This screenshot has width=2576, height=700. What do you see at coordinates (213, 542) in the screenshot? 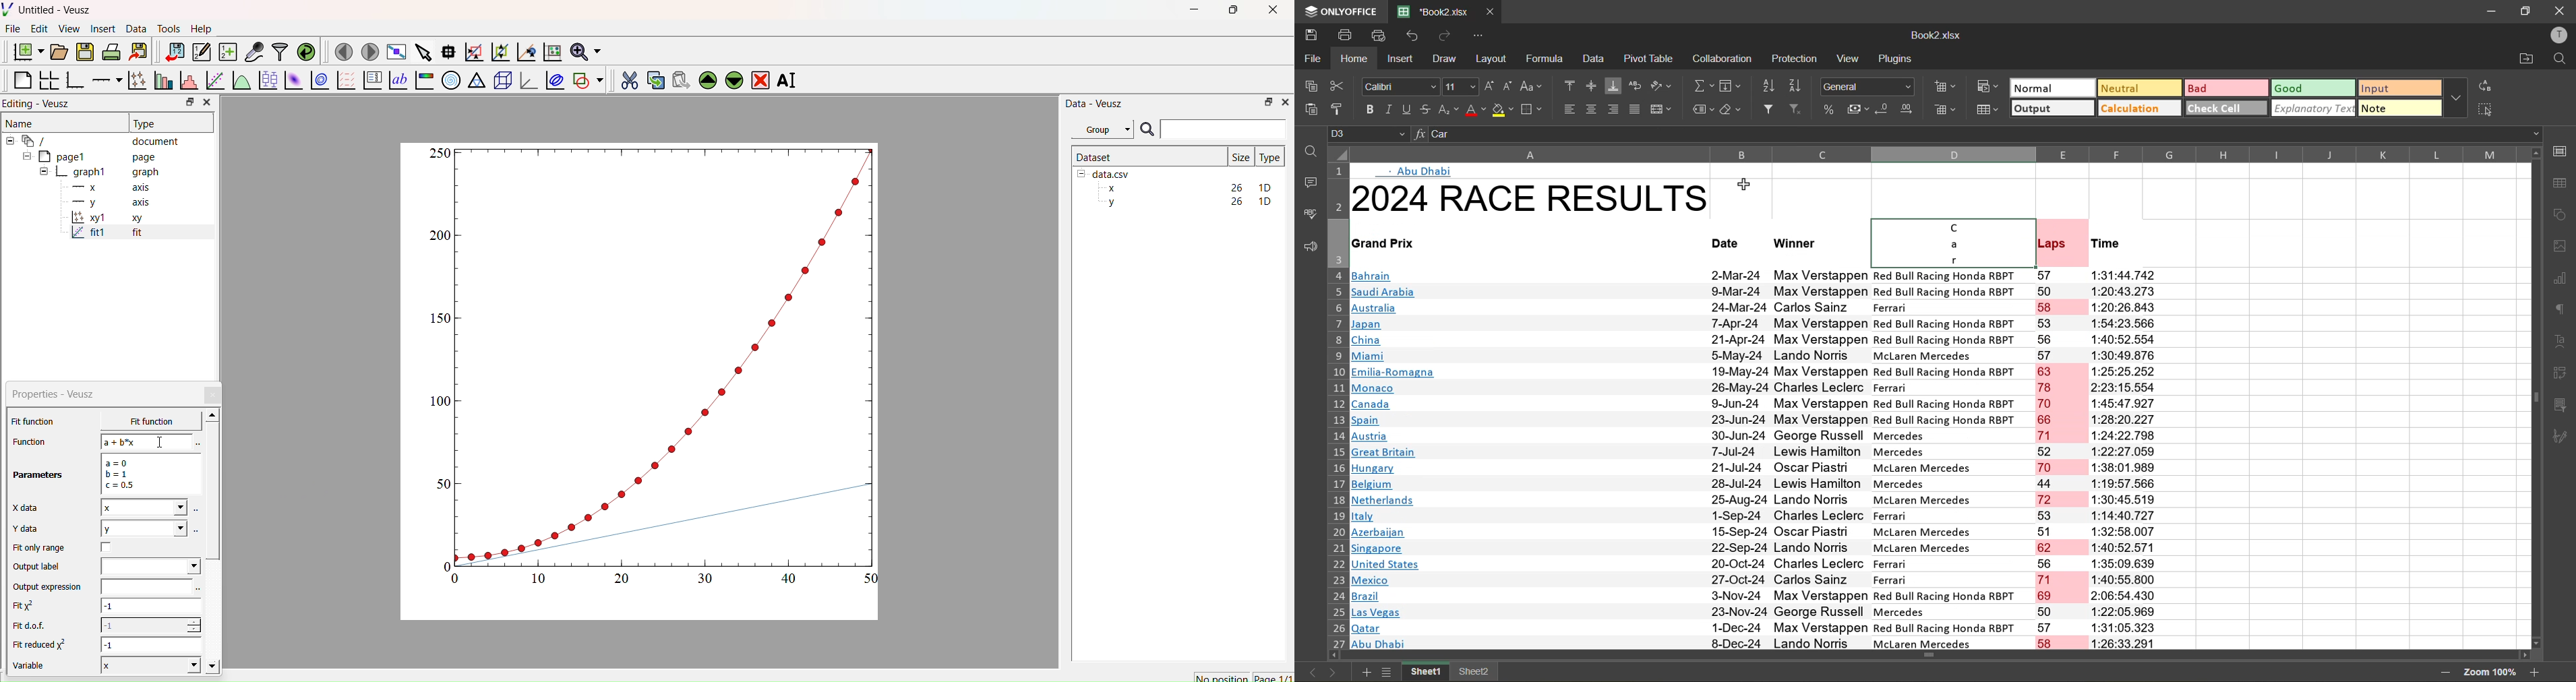
I see `Scroll ` at bounding box center [213, 542].